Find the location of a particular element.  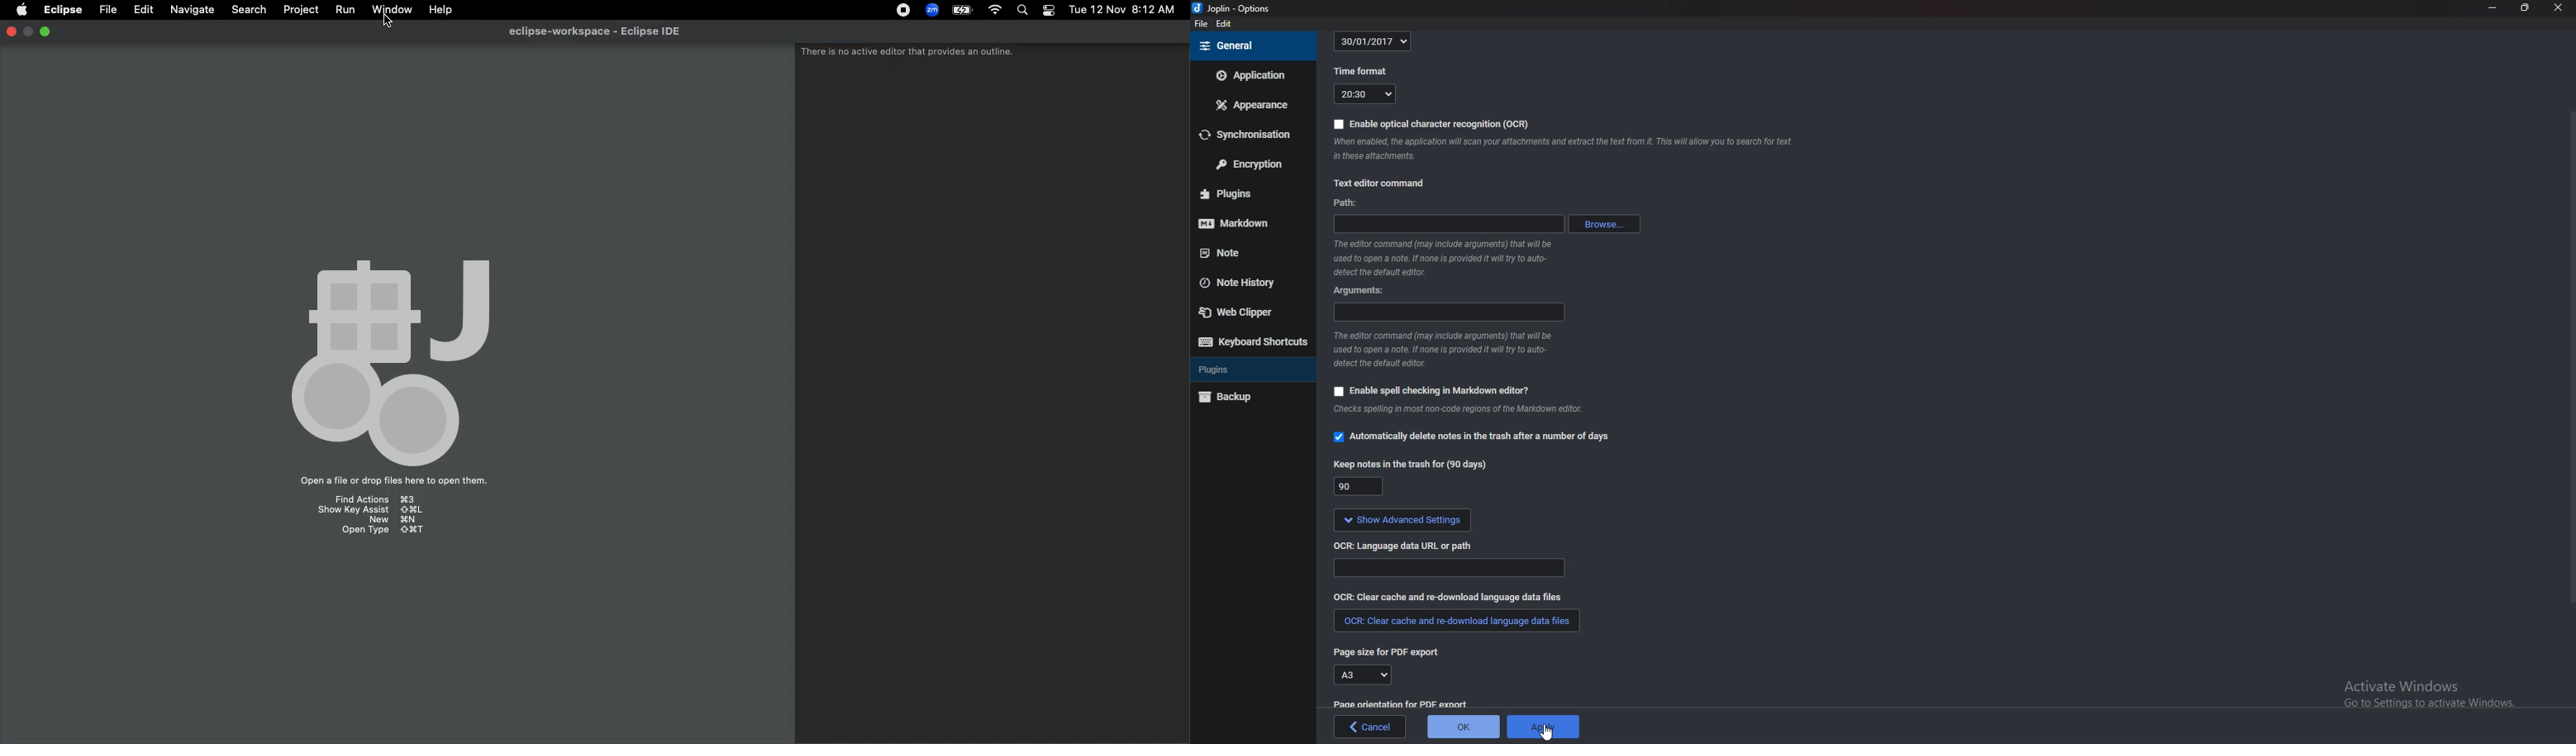

Edit is located at coordinates (1225, 24).